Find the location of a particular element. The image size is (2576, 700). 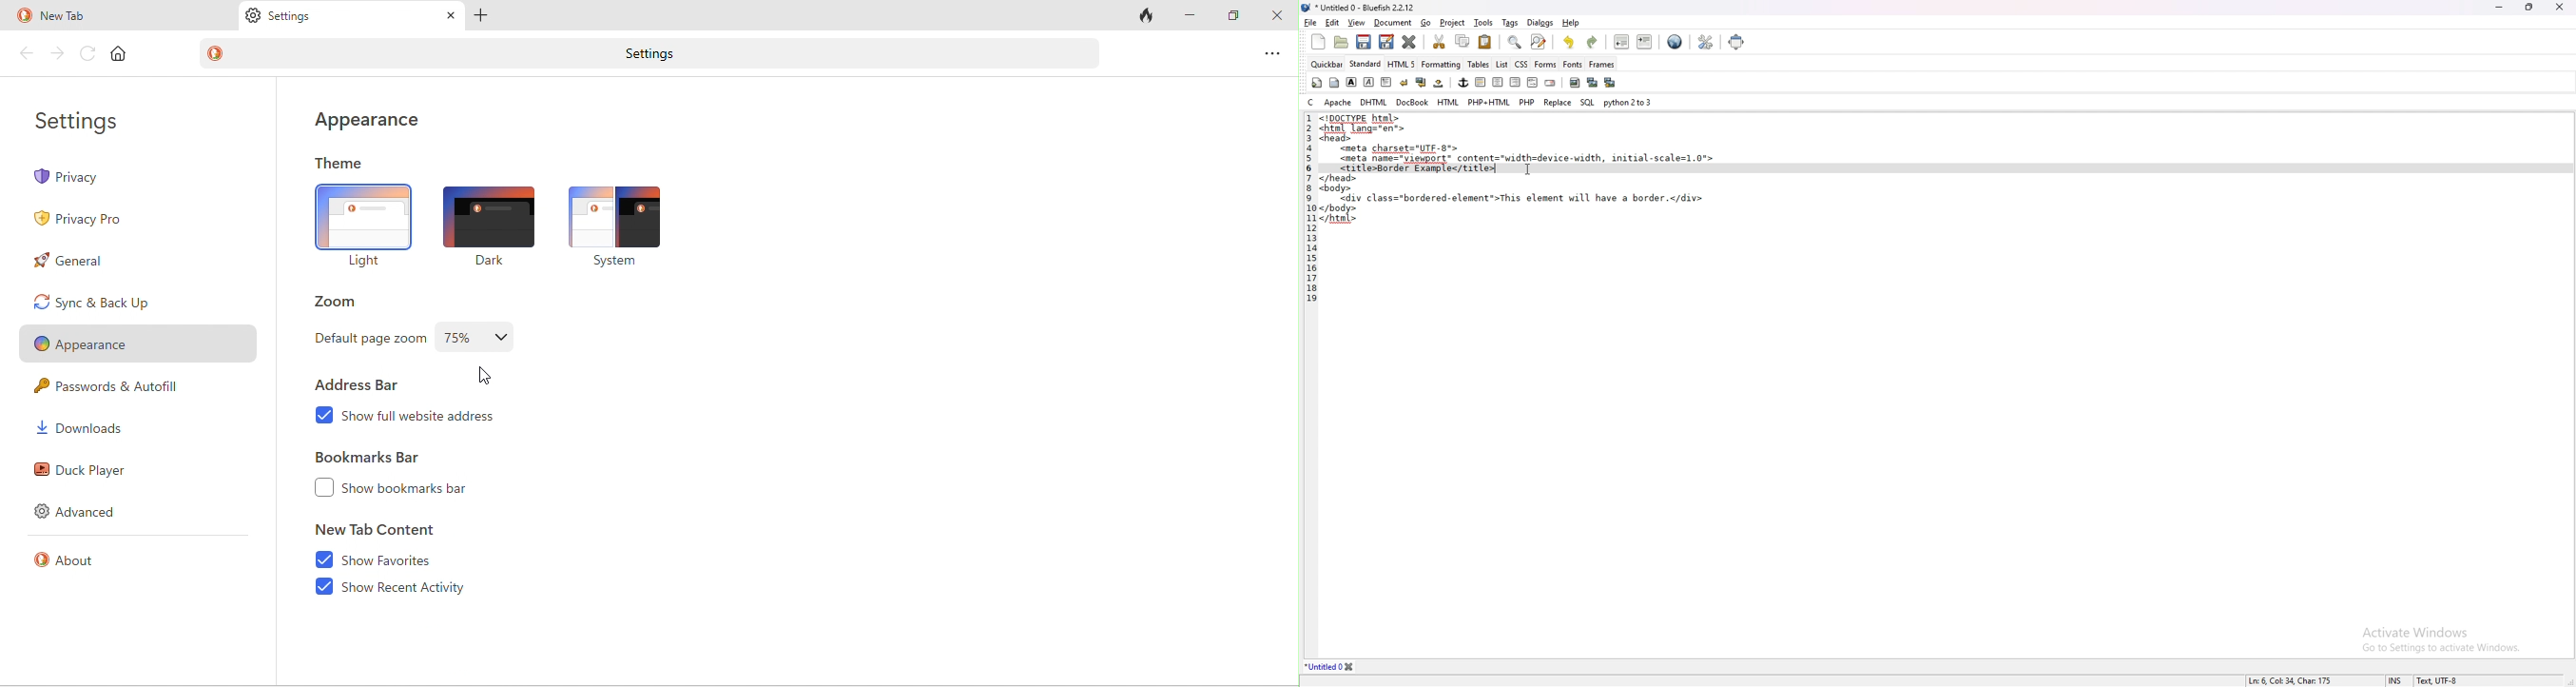

duck player is located at coordinates (87, 470).